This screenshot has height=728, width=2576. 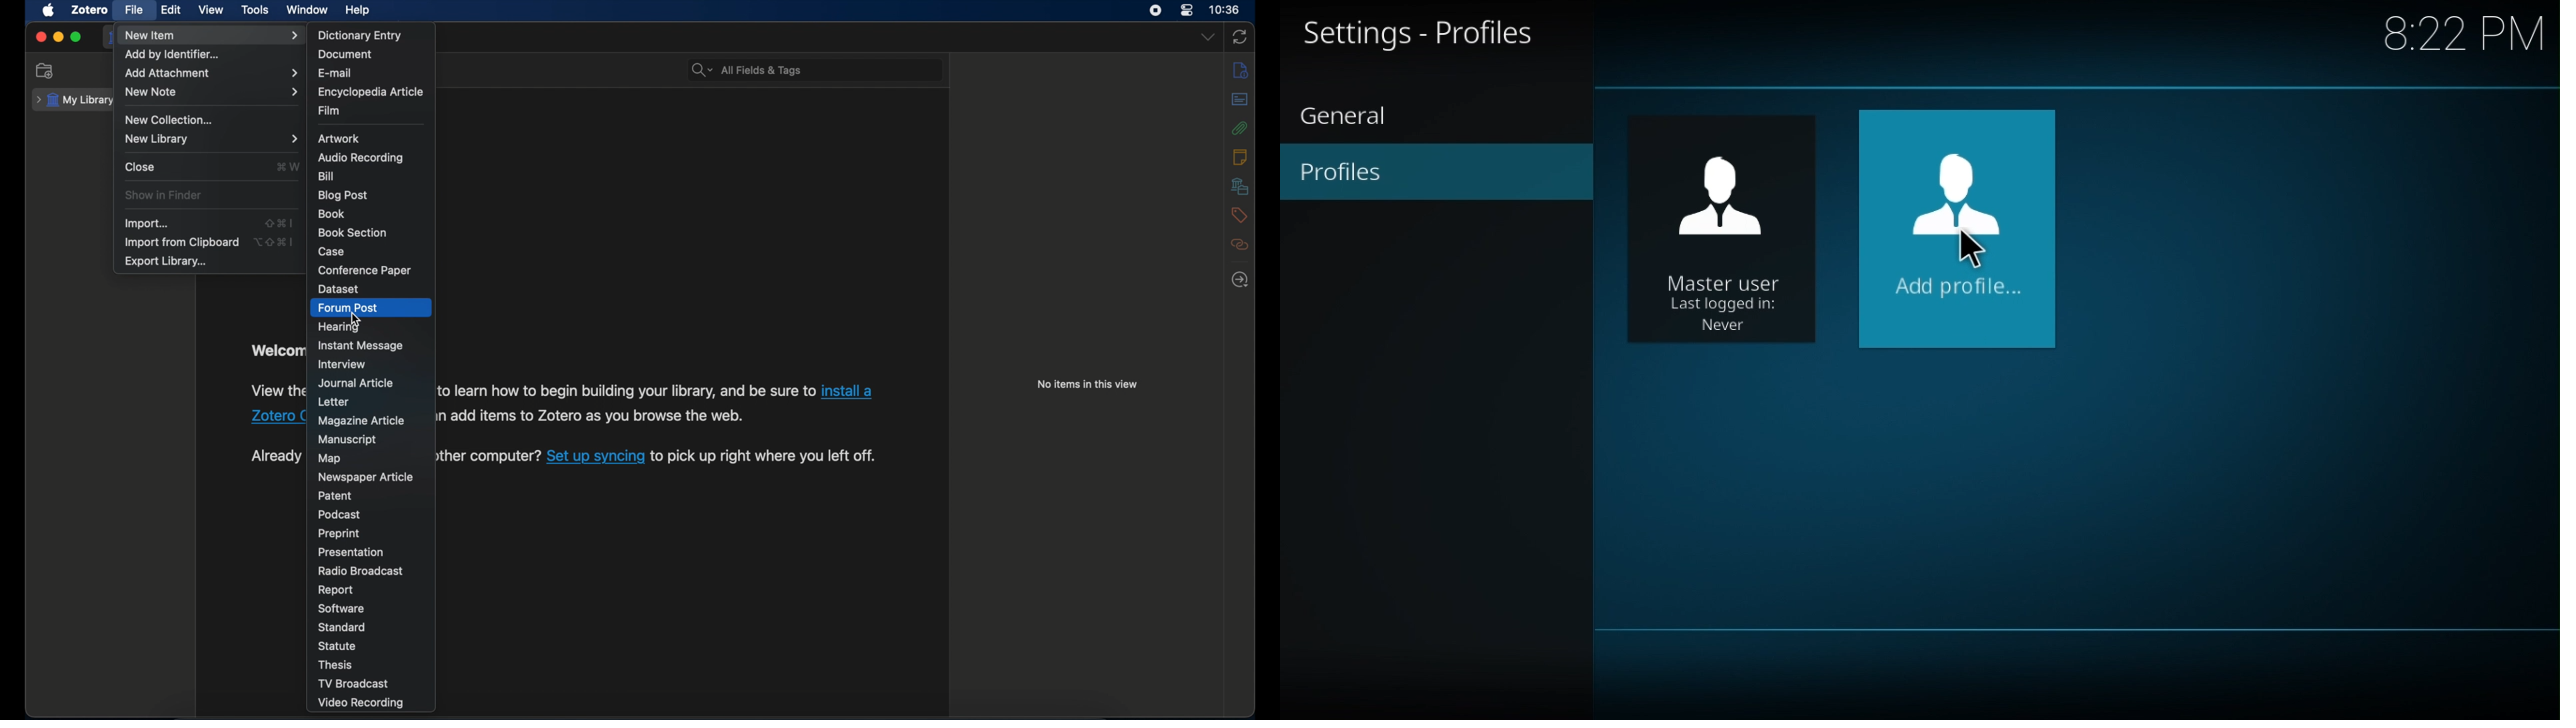 I want to click on attachments, so click(x=1239, y=128).